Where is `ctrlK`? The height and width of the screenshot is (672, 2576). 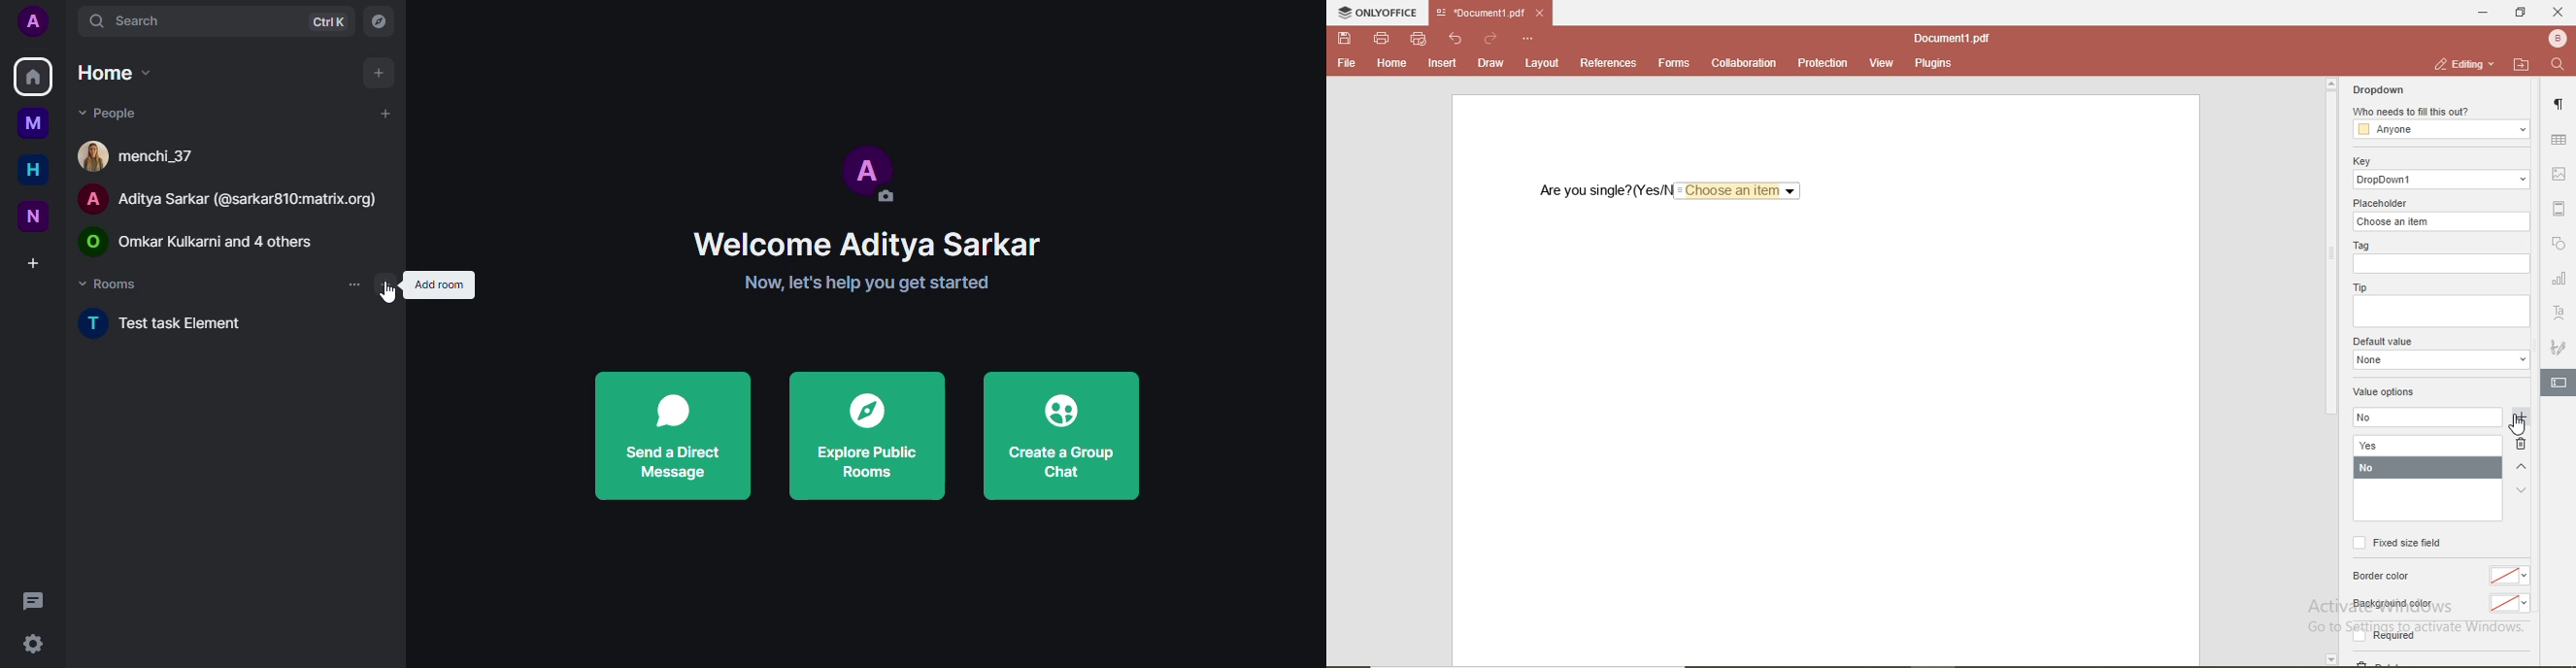
ctrlK is located at coordinates (329, 21).